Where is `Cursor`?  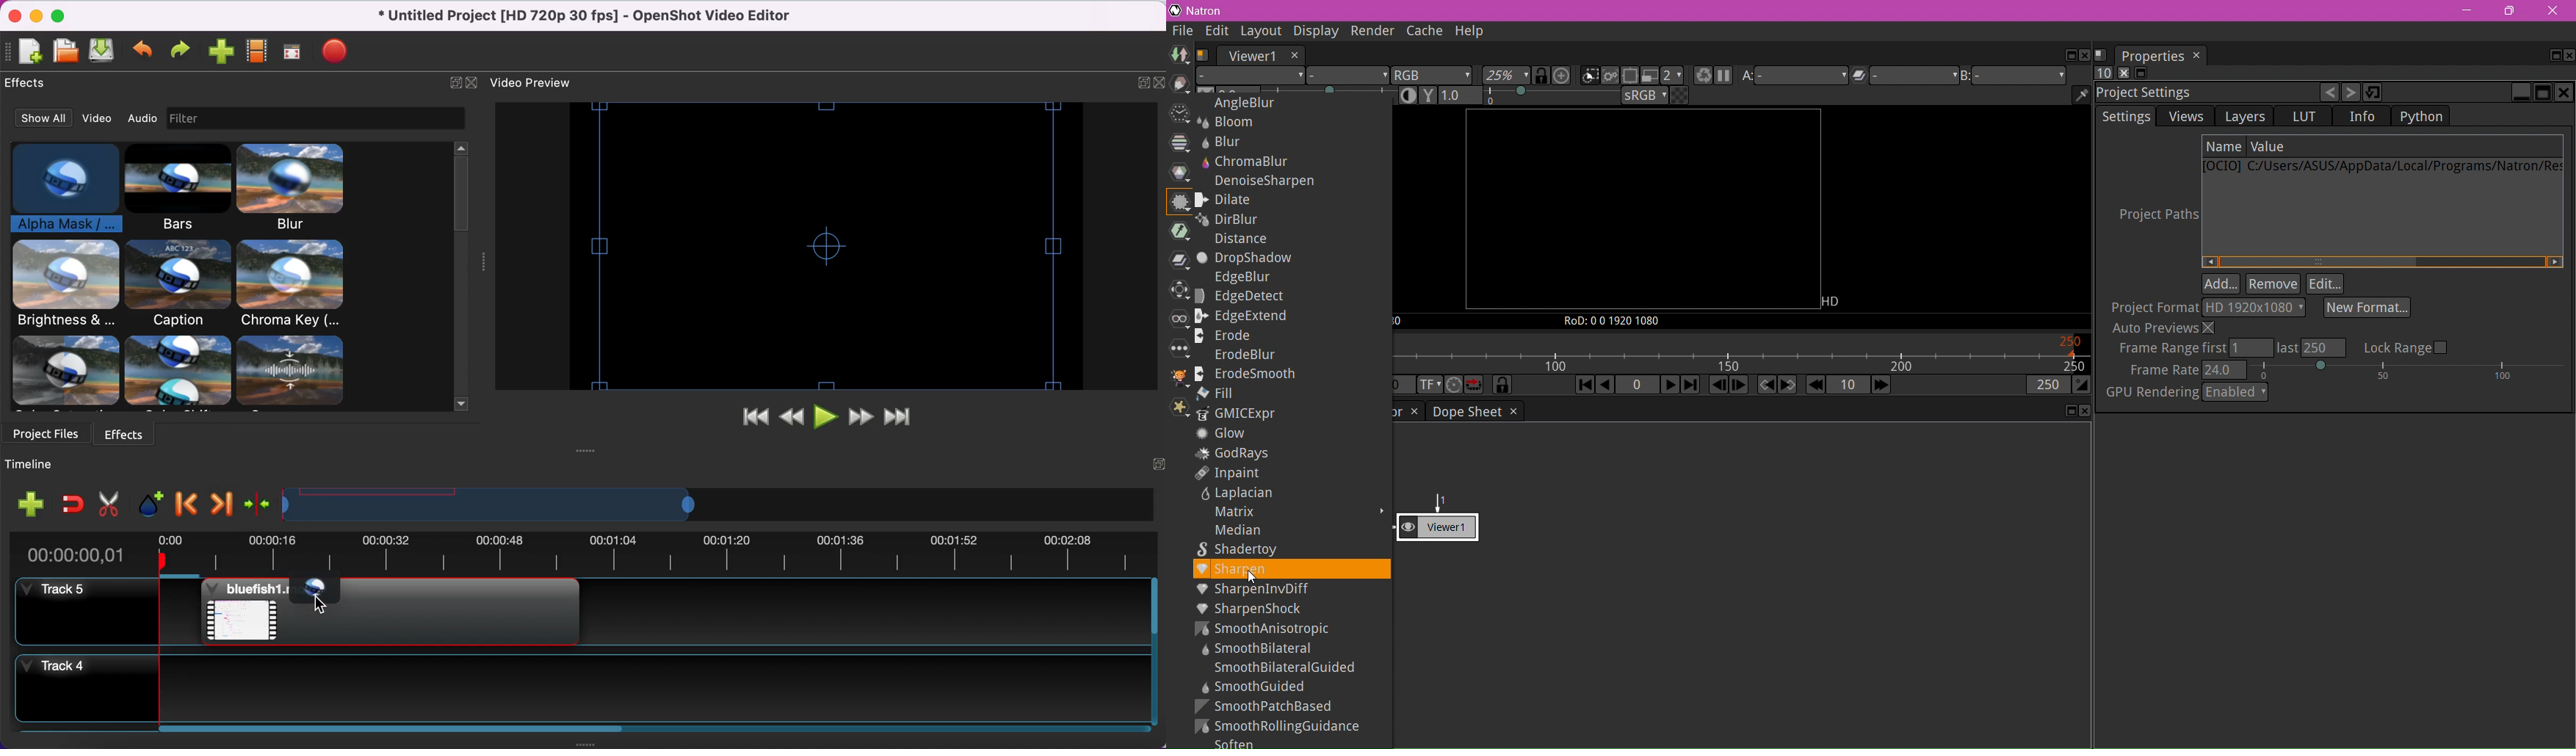
Cursor is located at coordinates (319, 603).